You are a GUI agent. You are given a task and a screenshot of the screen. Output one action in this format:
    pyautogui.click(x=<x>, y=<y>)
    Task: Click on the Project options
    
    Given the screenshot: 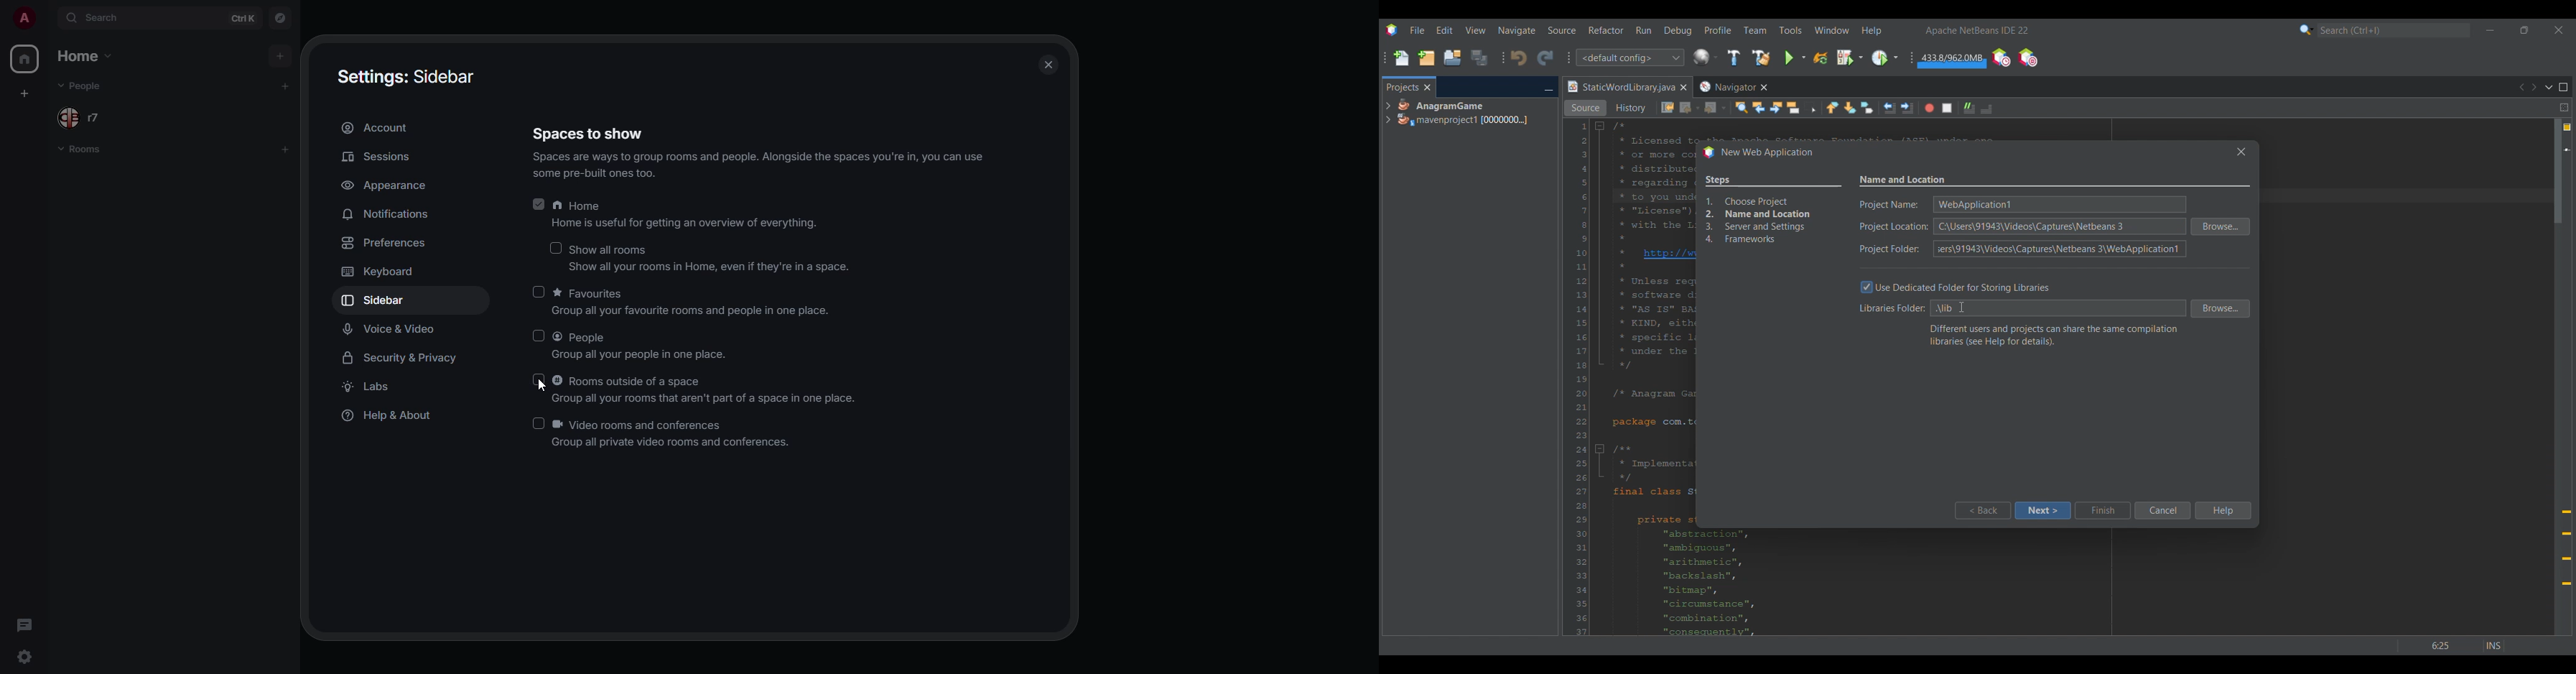 What is the action you would take?
    pyautogui.click(x=1464, y=112)
    